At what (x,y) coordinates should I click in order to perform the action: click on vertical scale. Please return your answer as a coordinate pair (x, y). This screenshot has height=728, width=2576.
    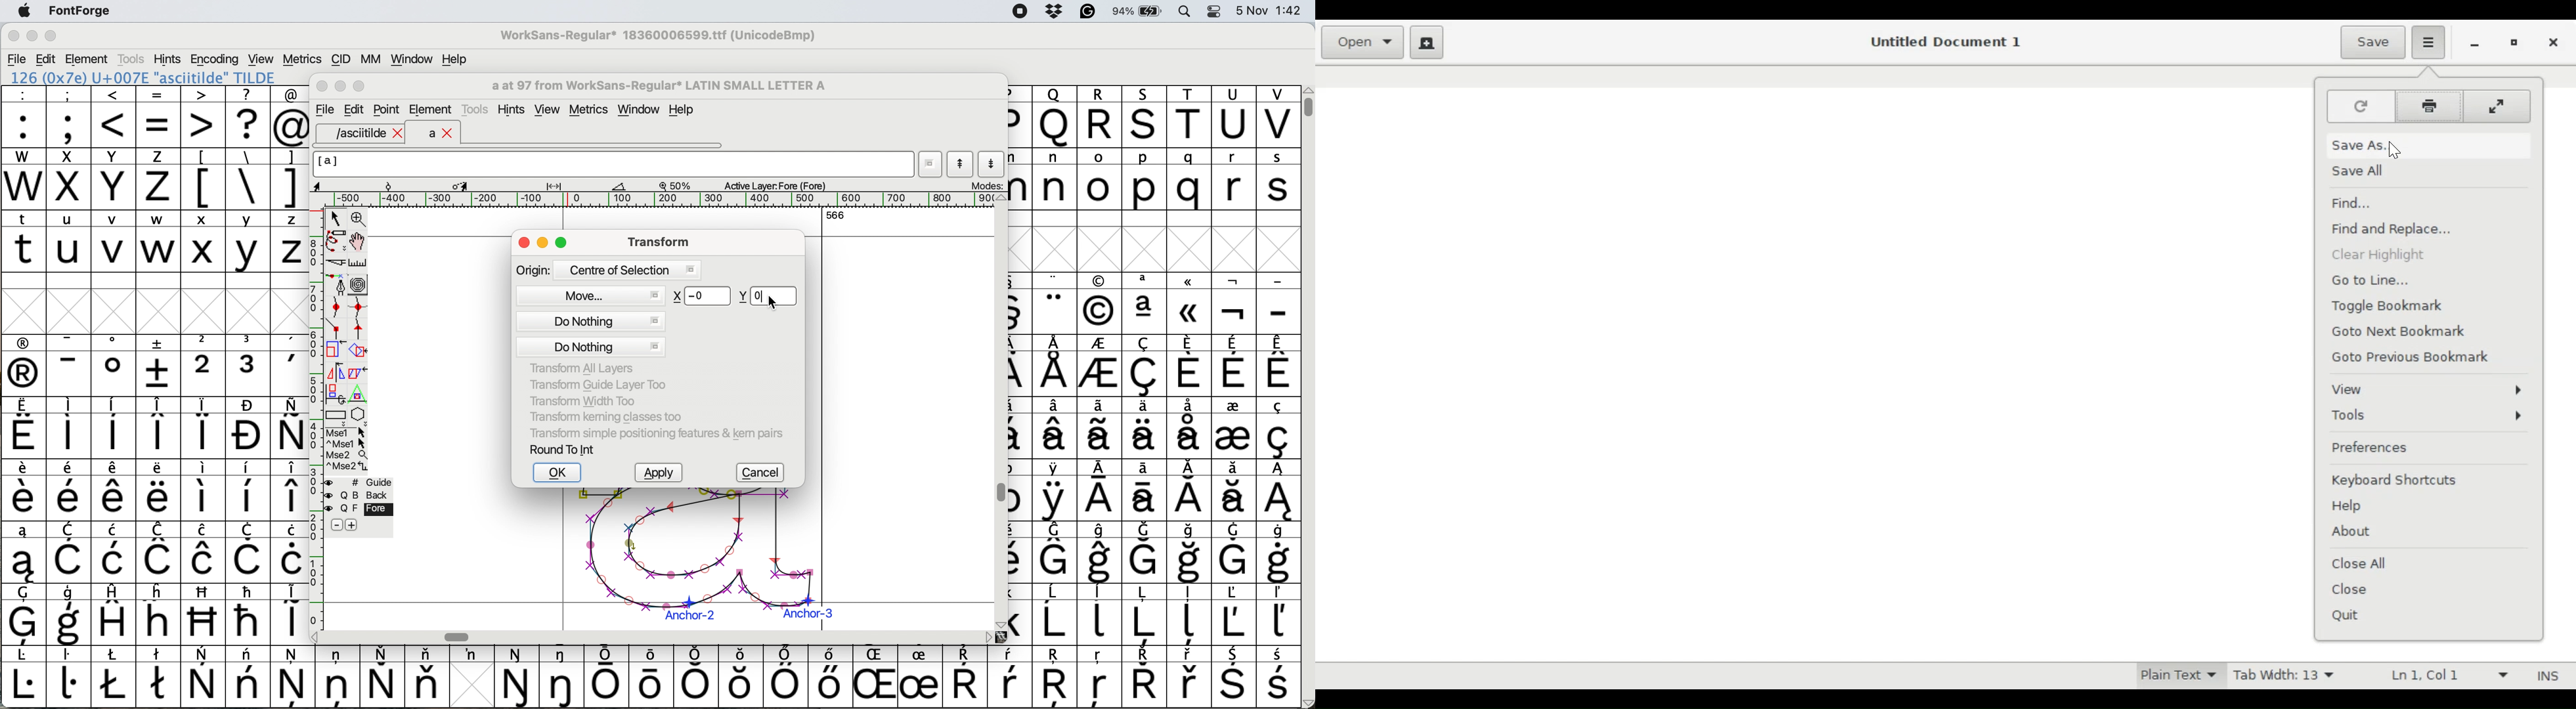
    Looking at the image, I should click on (315, 407).